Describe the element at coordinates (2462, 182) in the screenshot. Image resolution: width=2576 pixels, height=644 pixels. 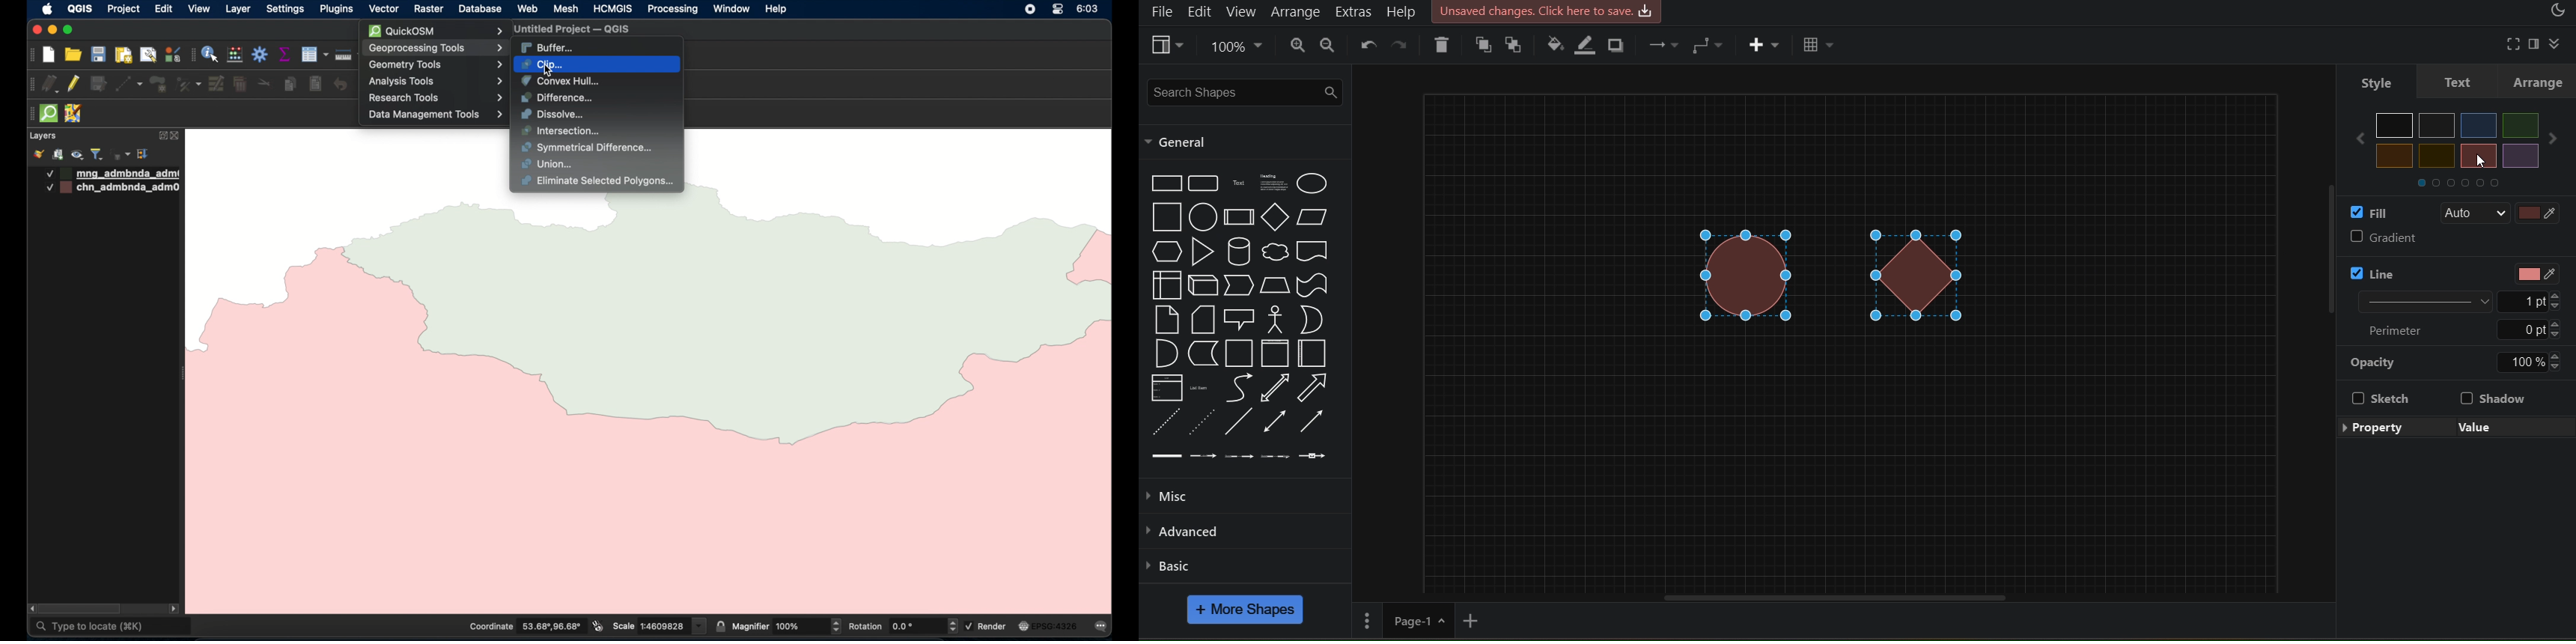
I see `` at that location.